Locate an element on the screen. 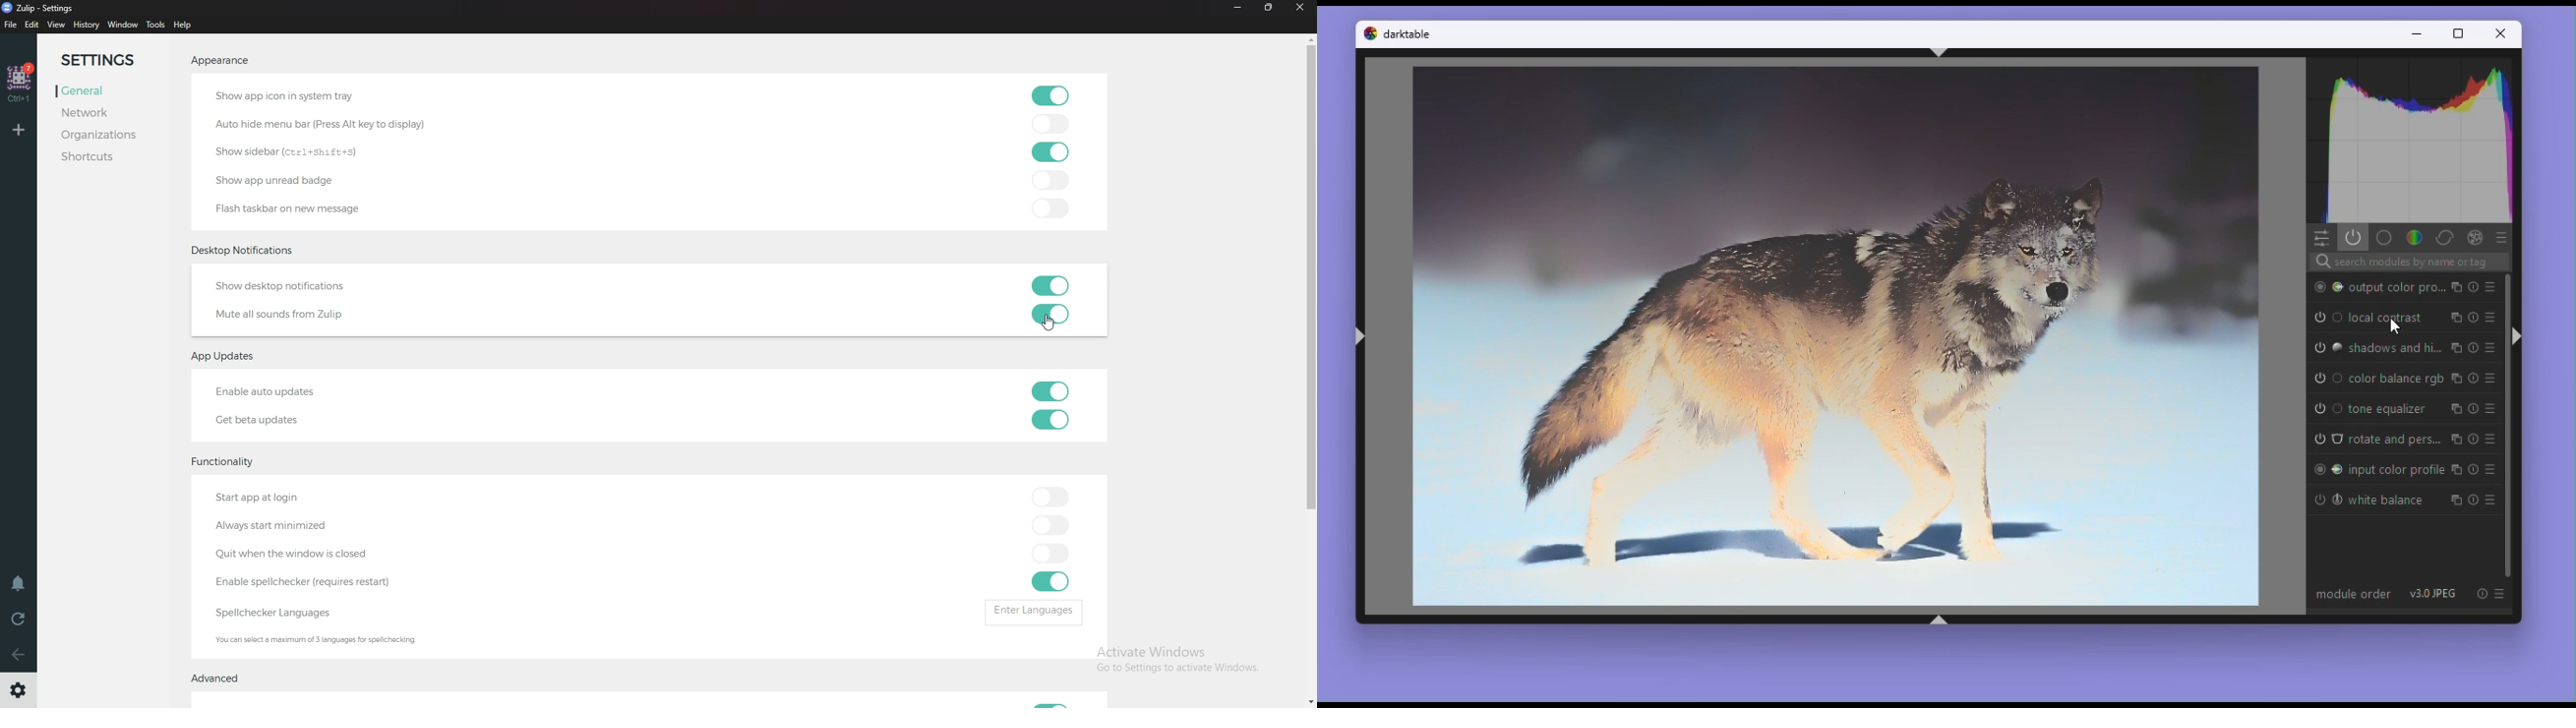 This screenshot has height=728, width=2576. Show sidebar is located at coordinates (294, 150).